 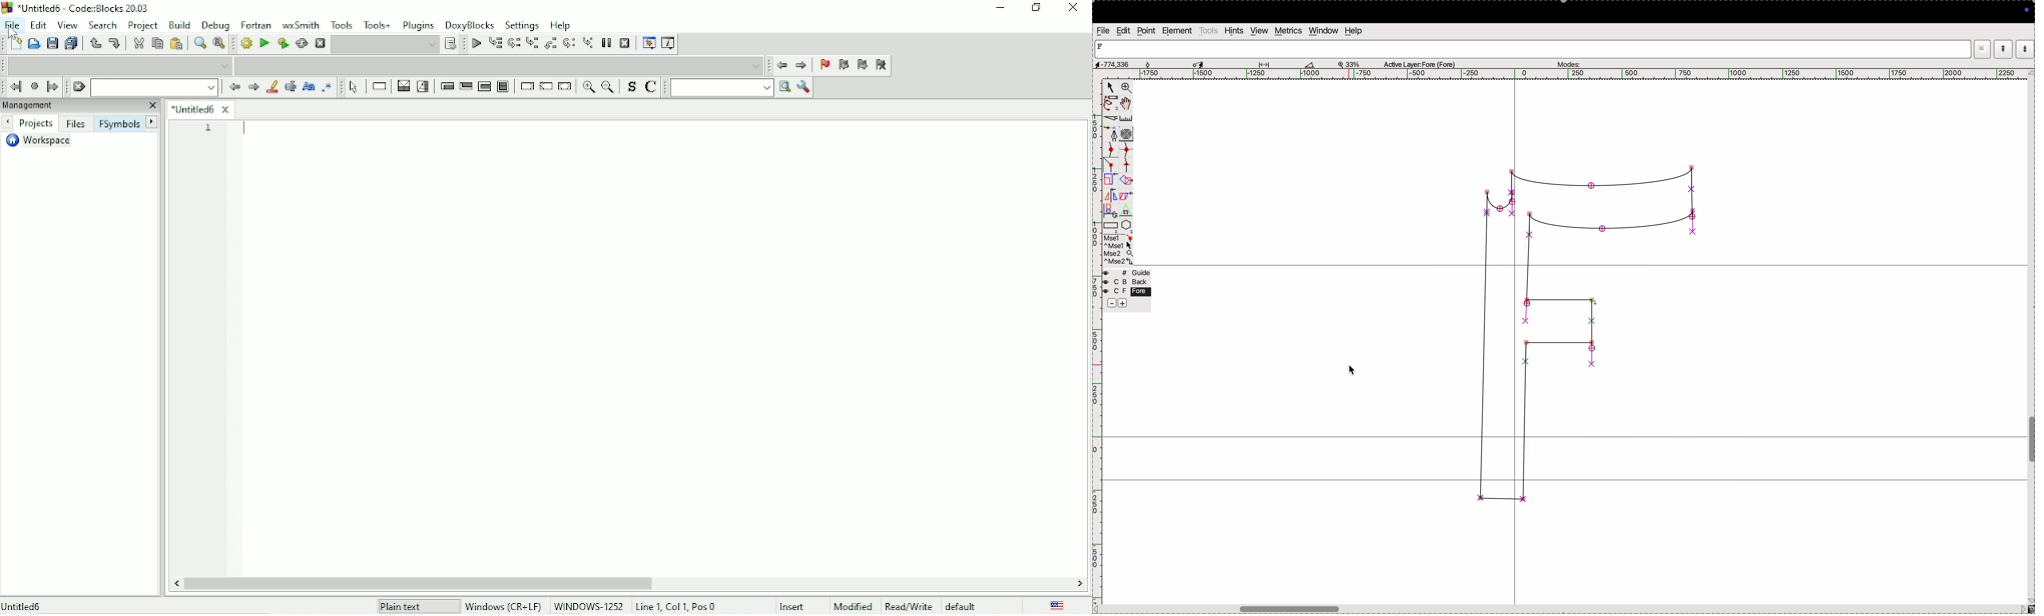 What do you see at coordinates (963, 605) in the screenshot?
I see `default` at bounding box center [963, 605].